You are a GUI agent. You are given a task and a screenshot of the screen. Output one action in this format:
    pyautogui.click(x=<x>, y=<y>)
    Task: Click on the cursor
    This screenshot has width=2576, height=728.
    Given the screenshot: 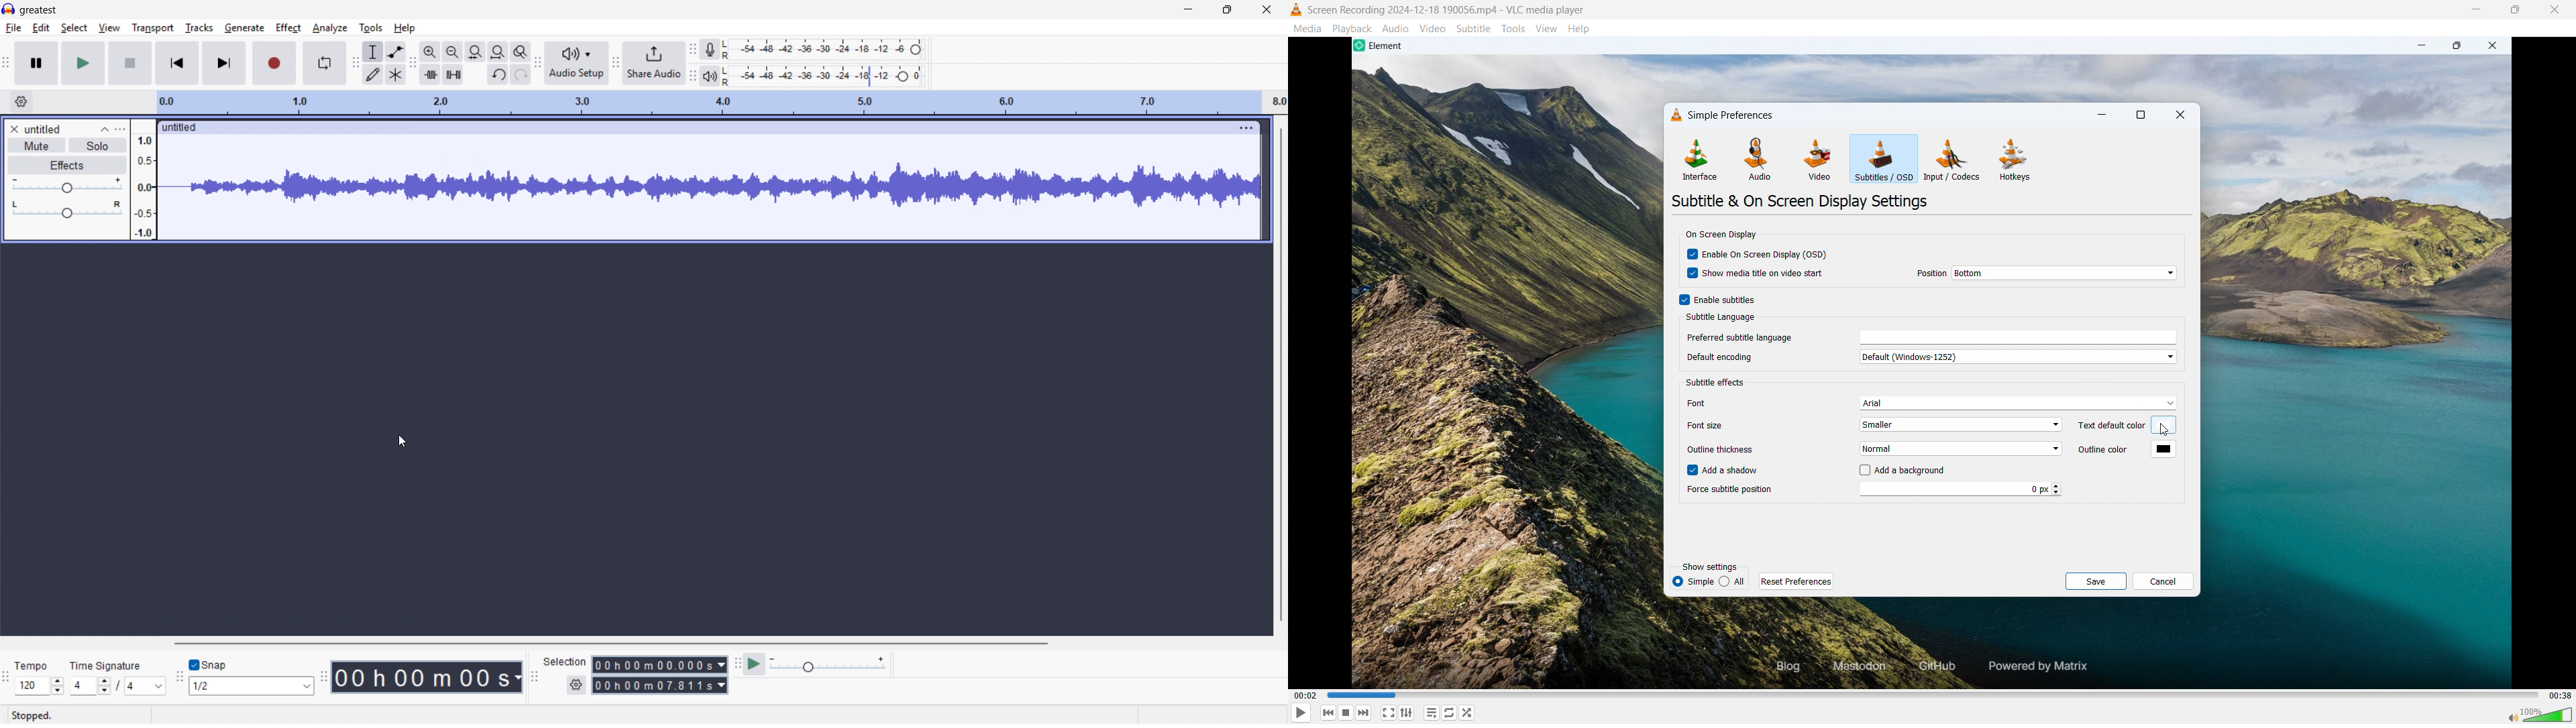 What is the action you would take?
    pyautogui.click(x=2164, y=428)
    